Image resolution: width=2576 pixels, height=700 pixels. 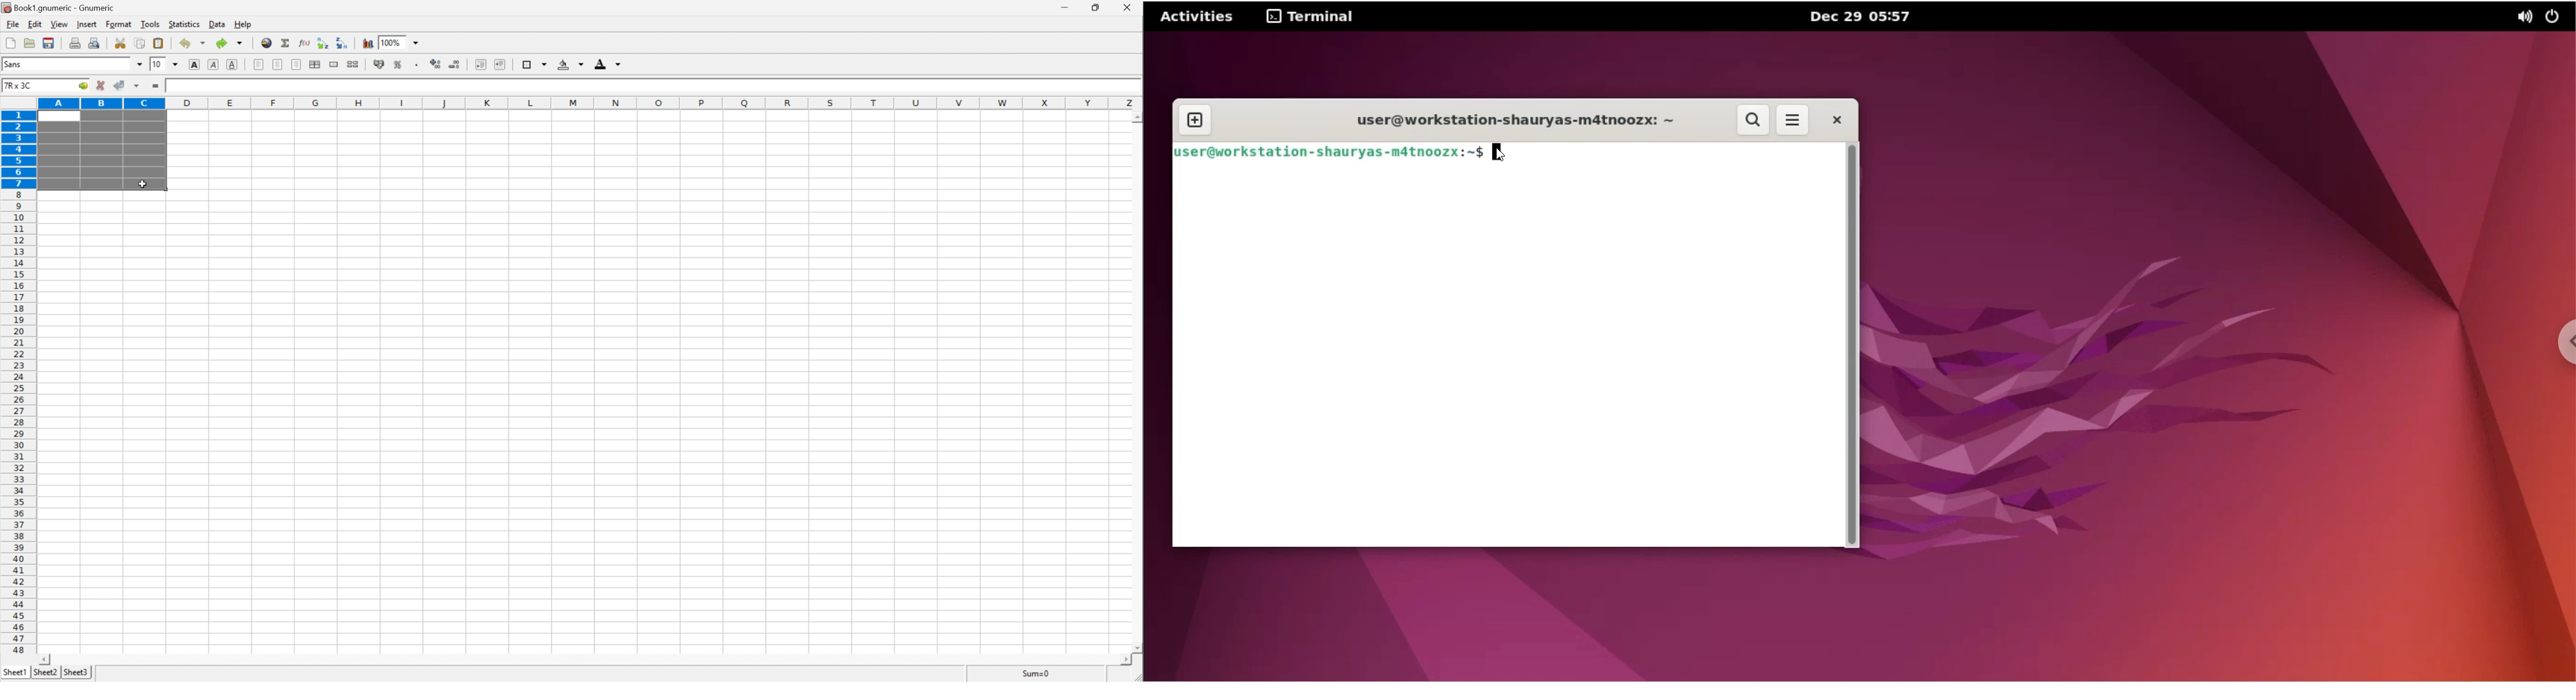 I want to click on borders, so click(x=533, y=63).